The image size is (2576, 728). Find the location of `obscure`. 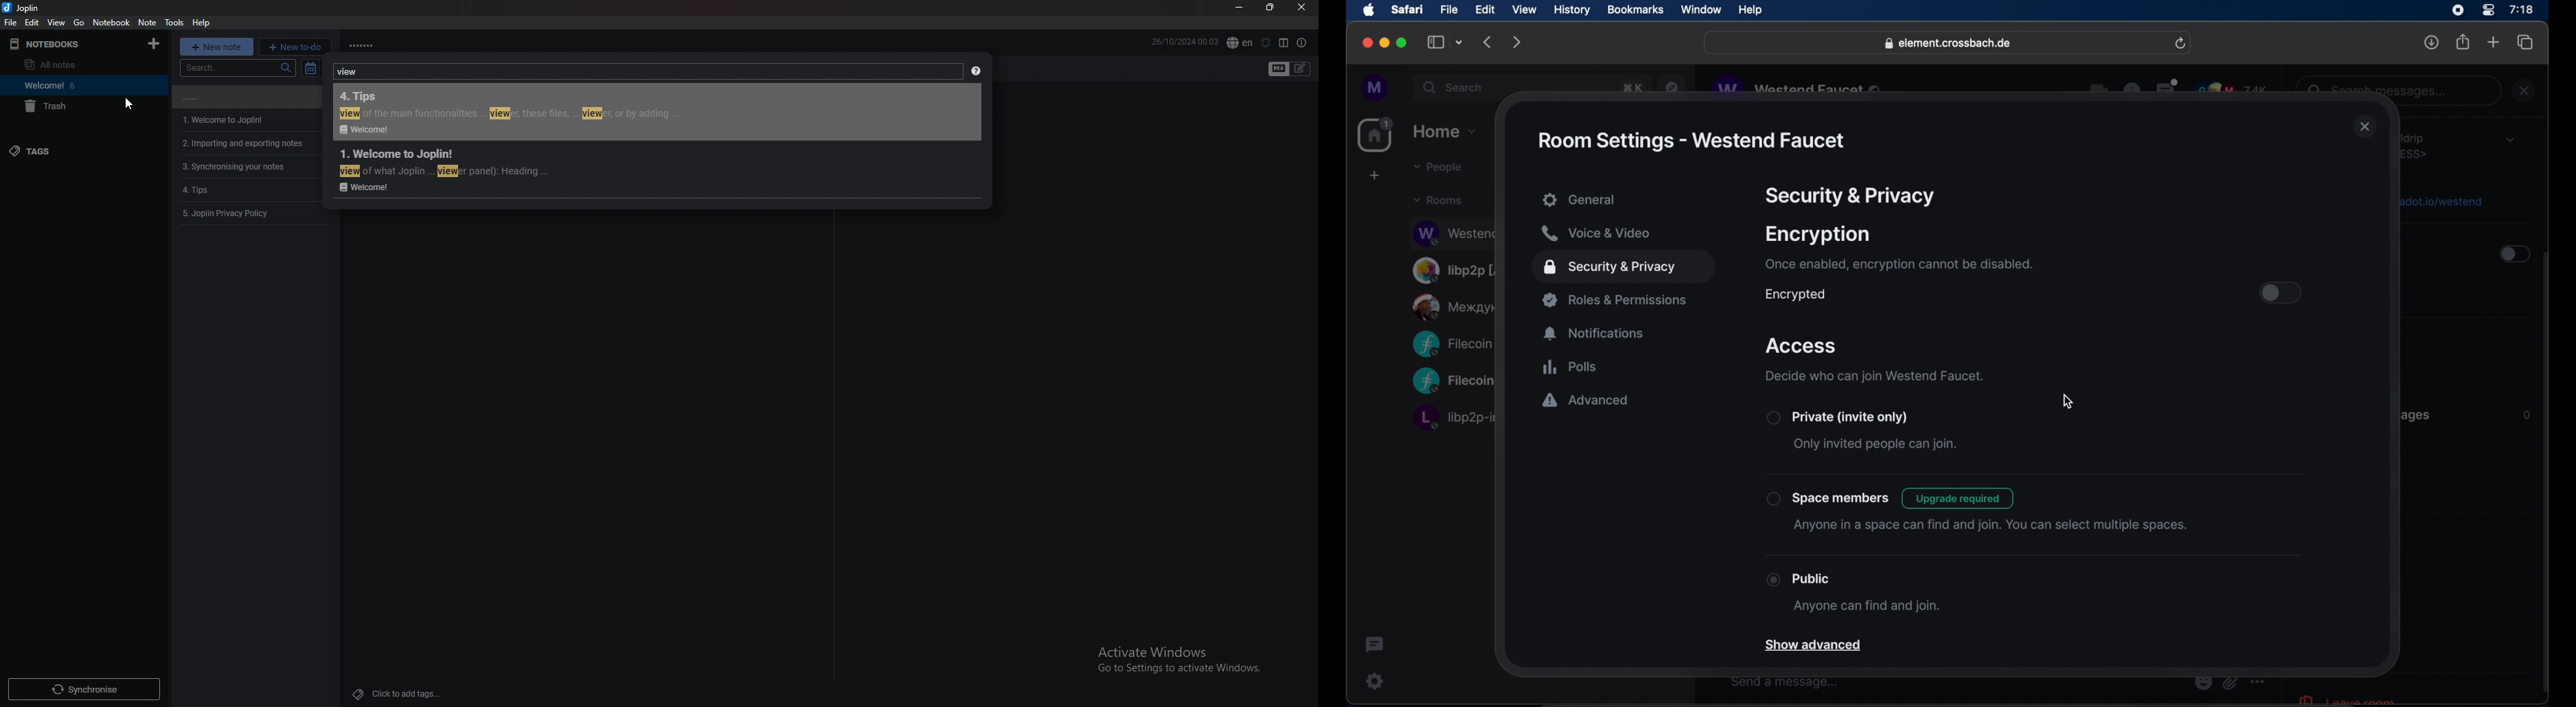

obscure is located at coordinates (1453, 232).